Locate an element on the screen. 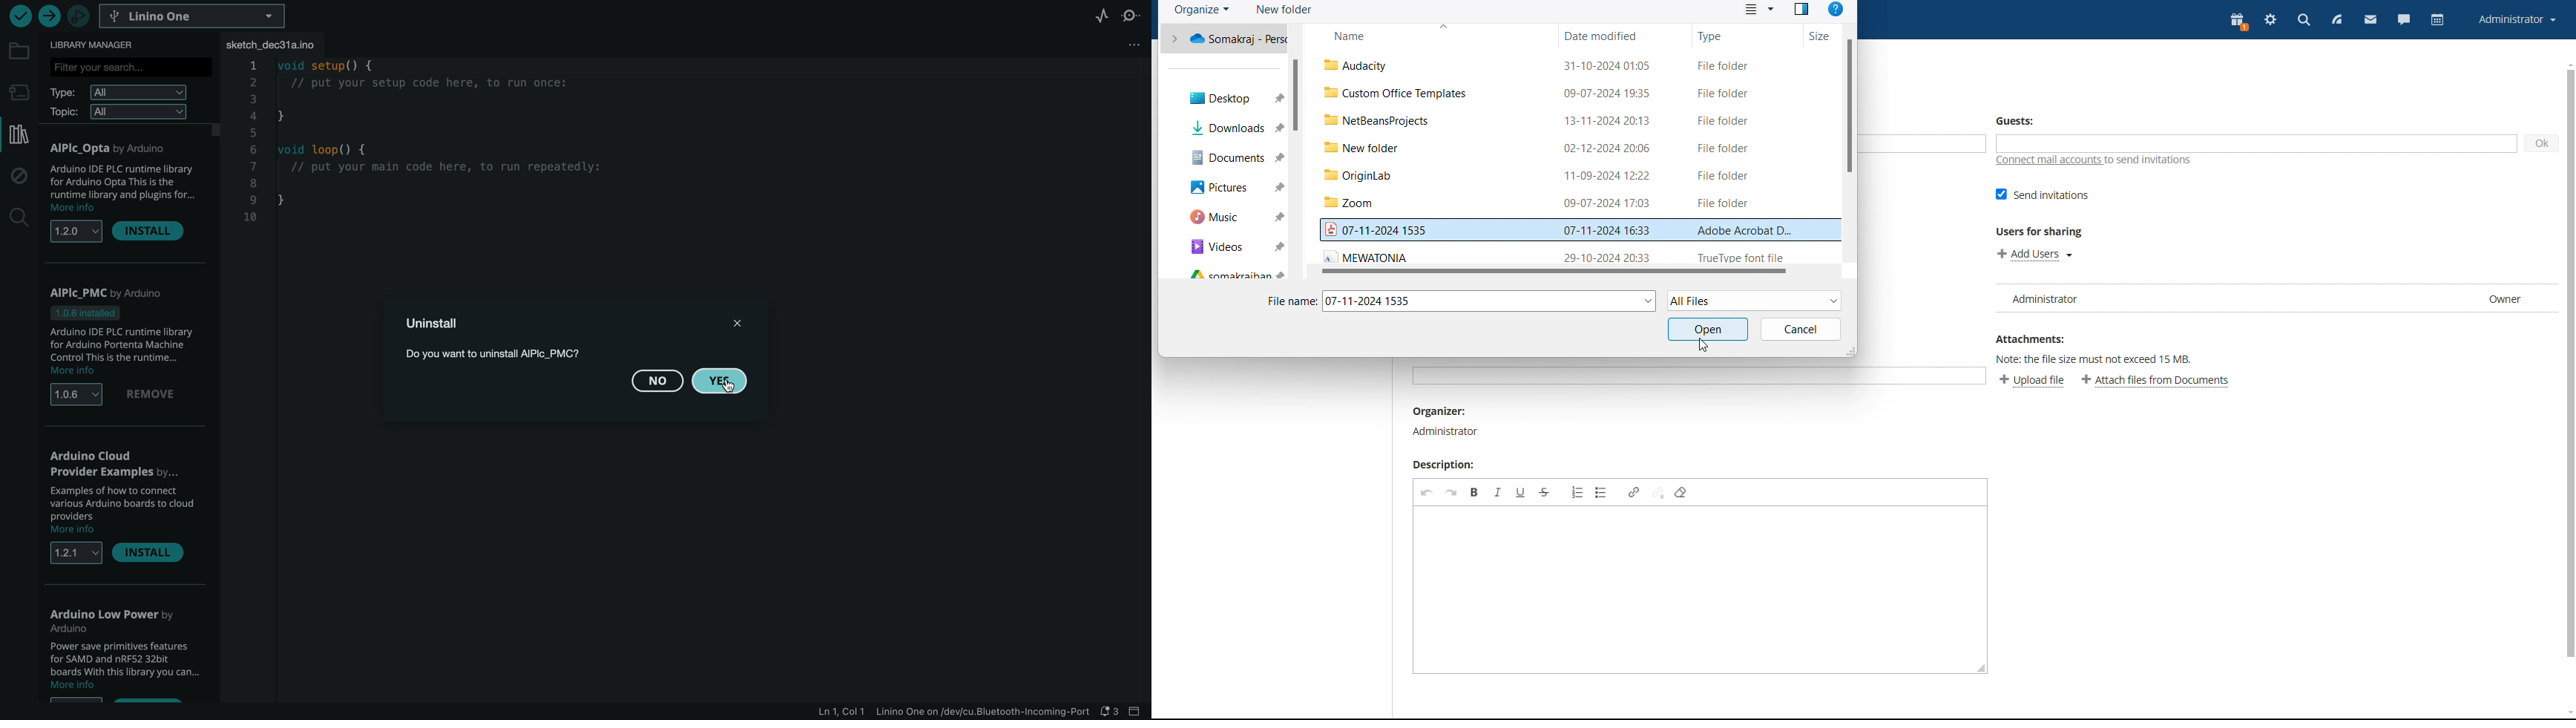  account is located at coordinates (2517, 21).